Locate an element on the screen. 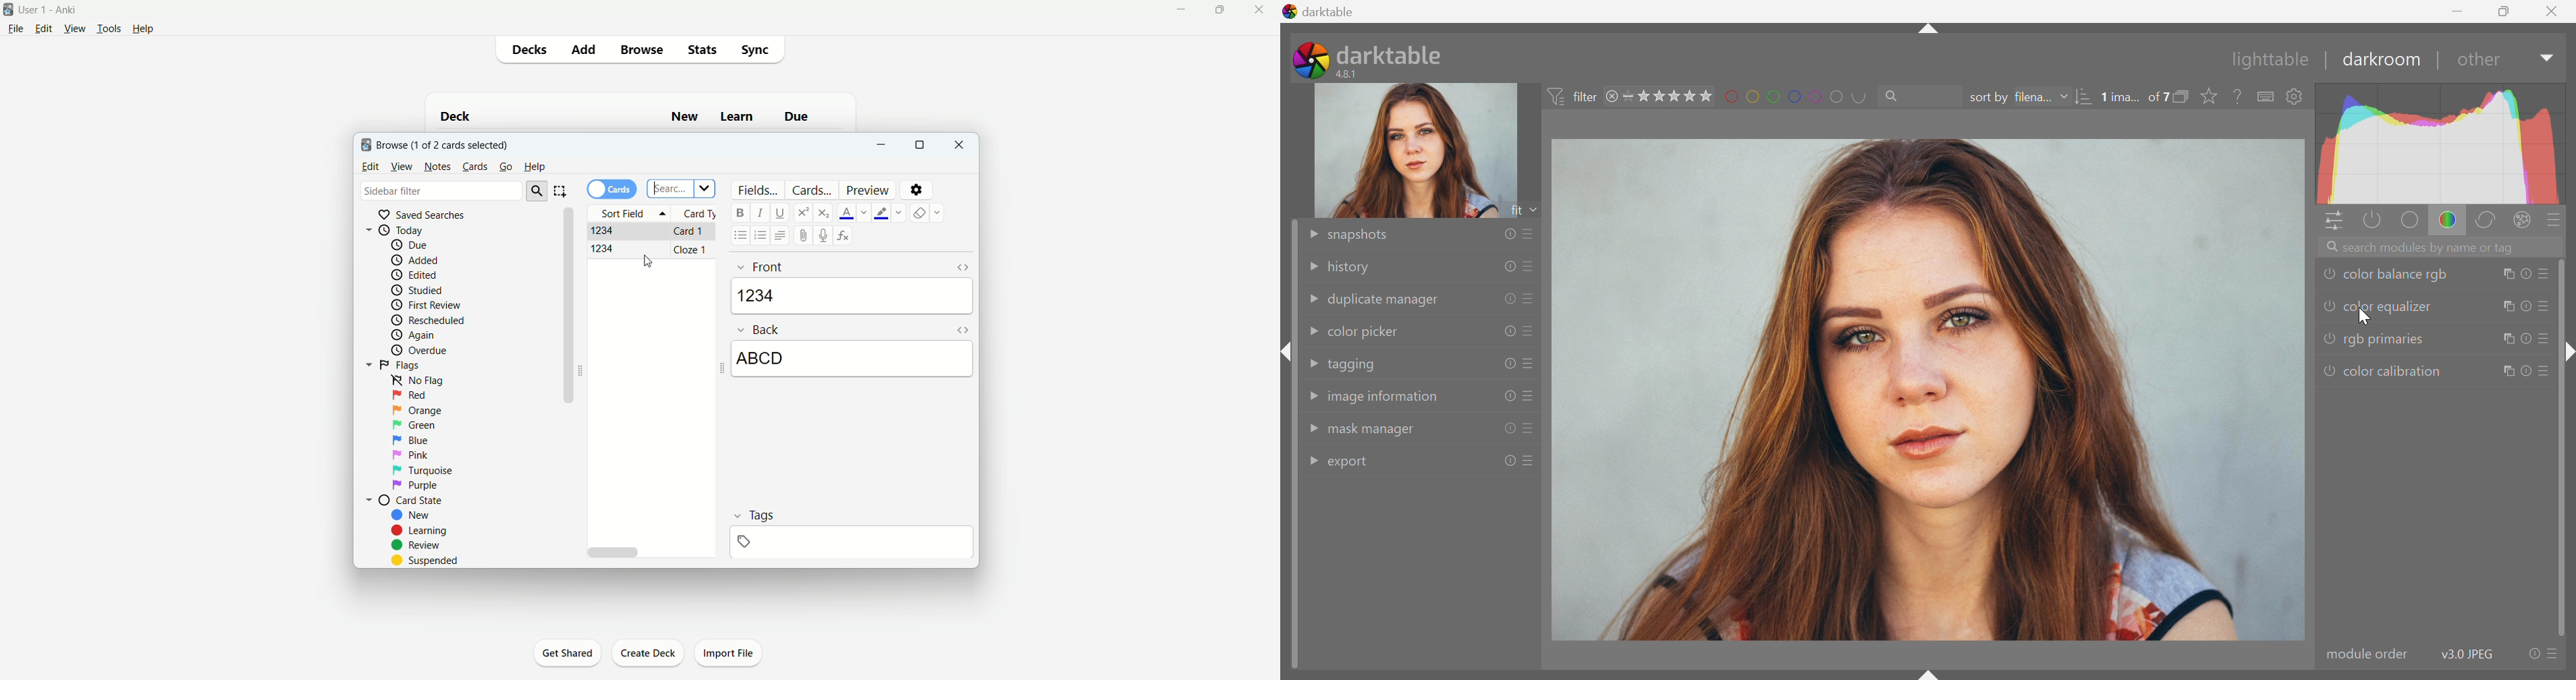  due is located at coordinates (409, 245).